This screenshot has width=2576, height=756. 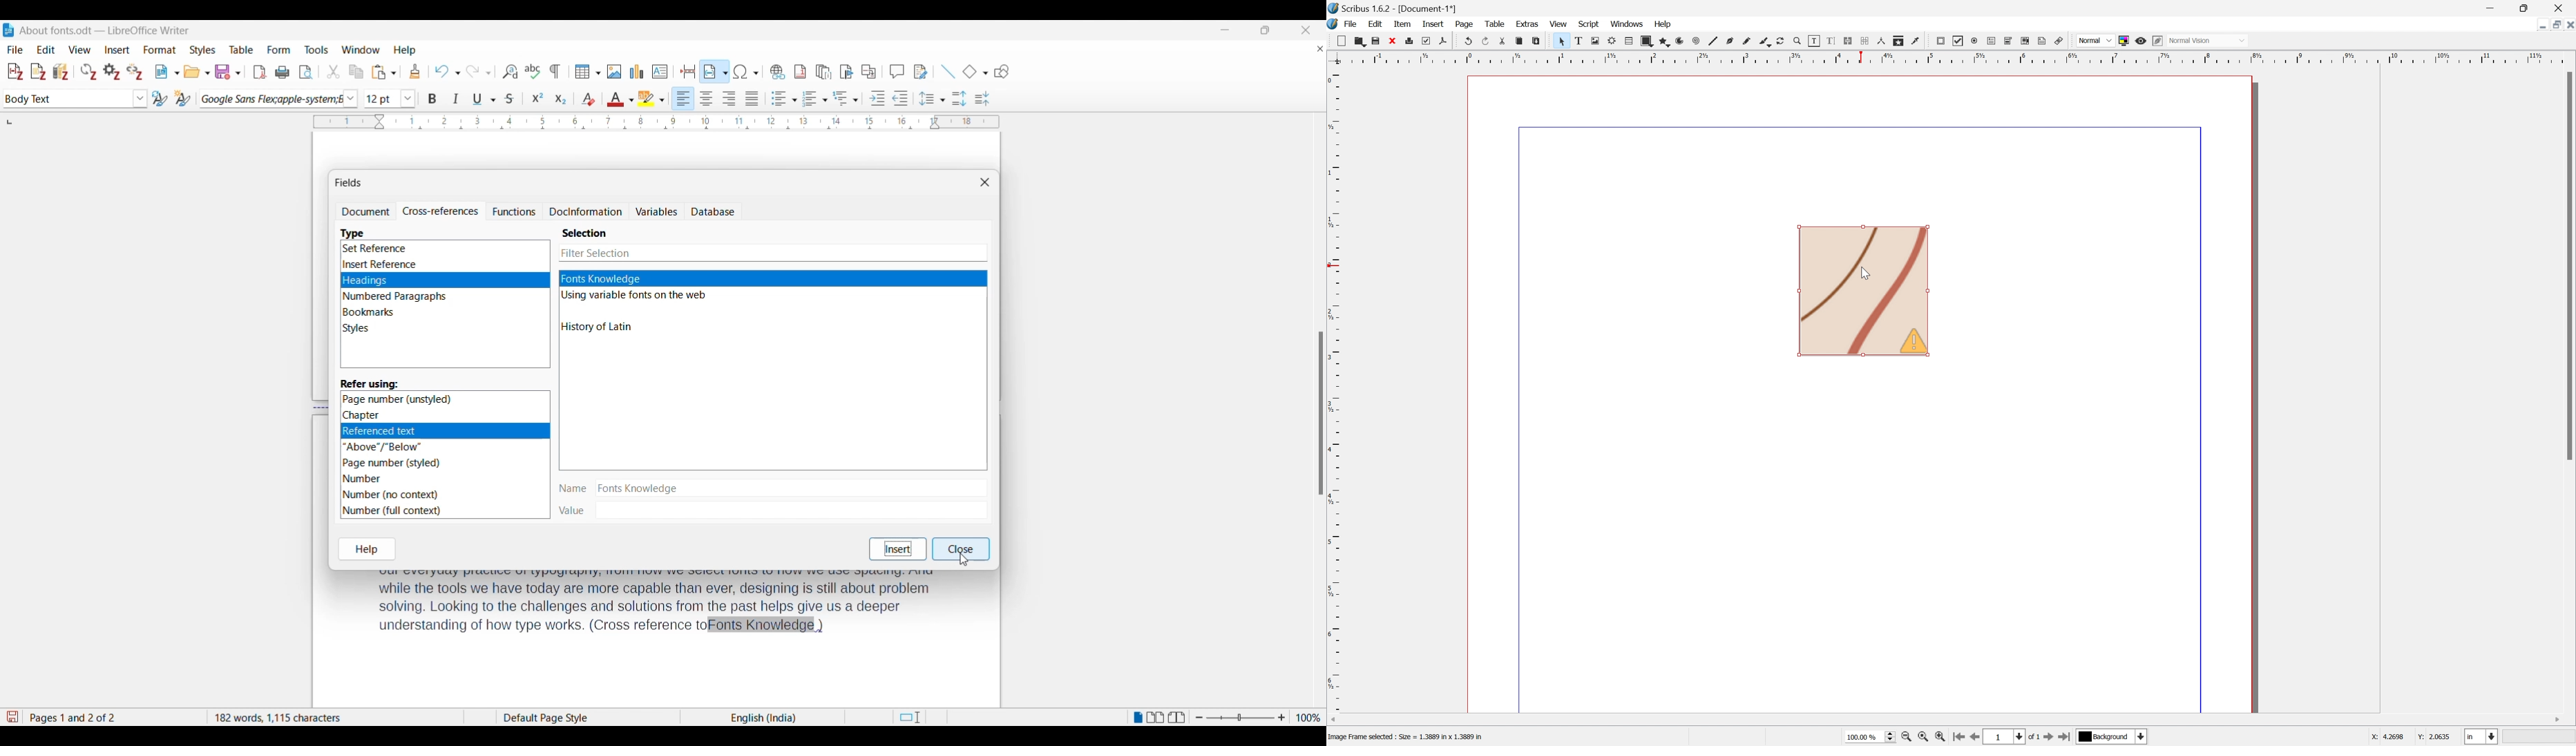 What do you see at coordinates (369, 312) in the screenshot?
I see `Bookmarks` at bounding box center [369, 312].